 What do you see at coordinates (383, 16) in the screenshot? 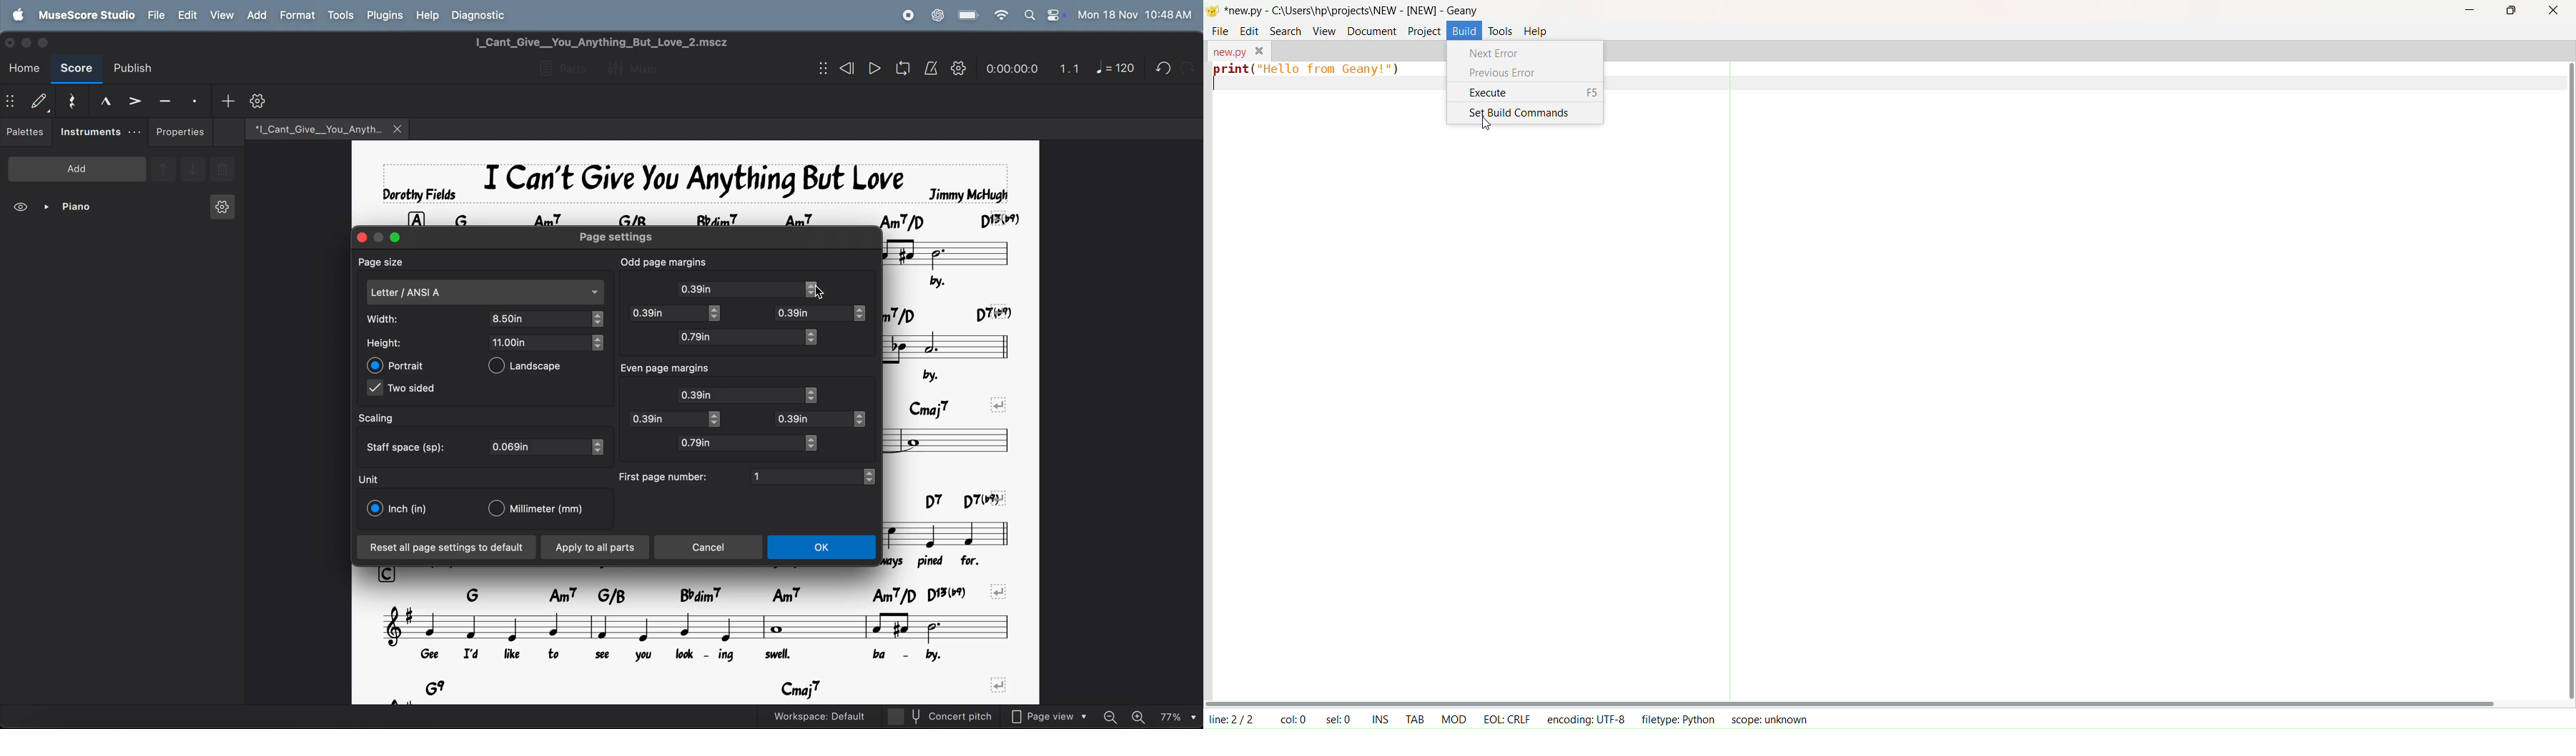
I see `plugins` at bounding box center [383, 16].